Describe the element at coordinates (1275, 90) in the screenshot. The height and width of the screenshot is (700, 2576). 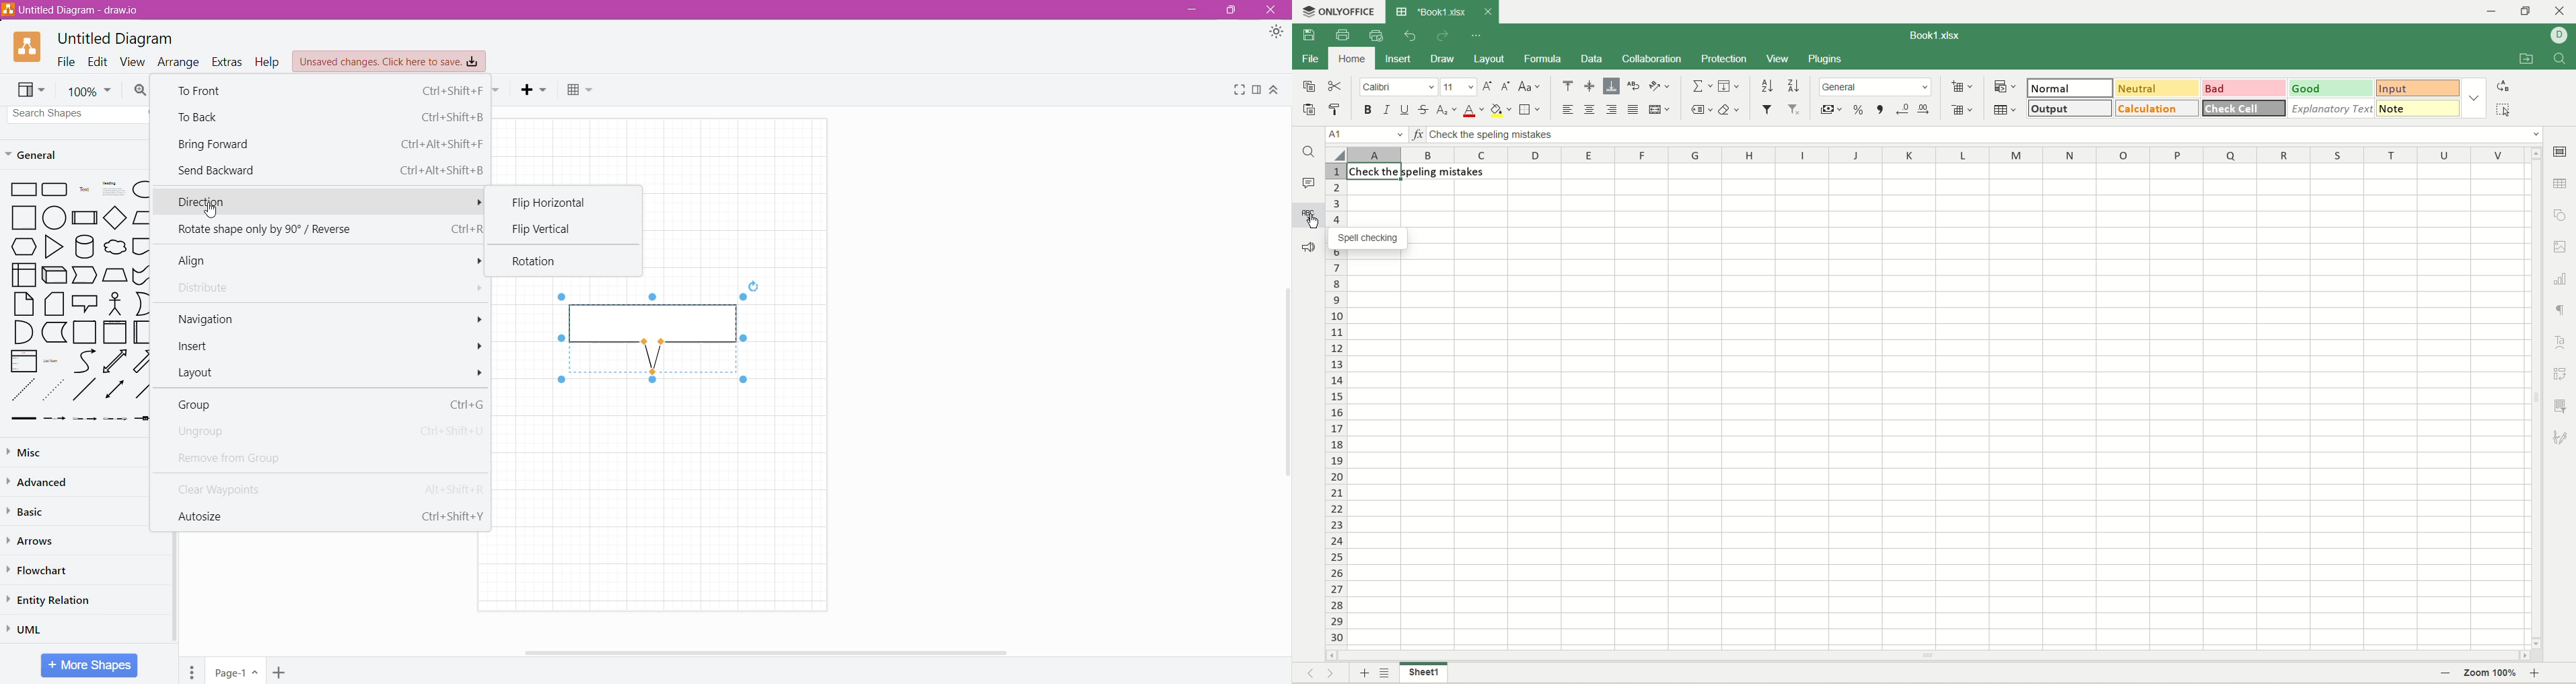
I see `Expand/Collapse` at that location.